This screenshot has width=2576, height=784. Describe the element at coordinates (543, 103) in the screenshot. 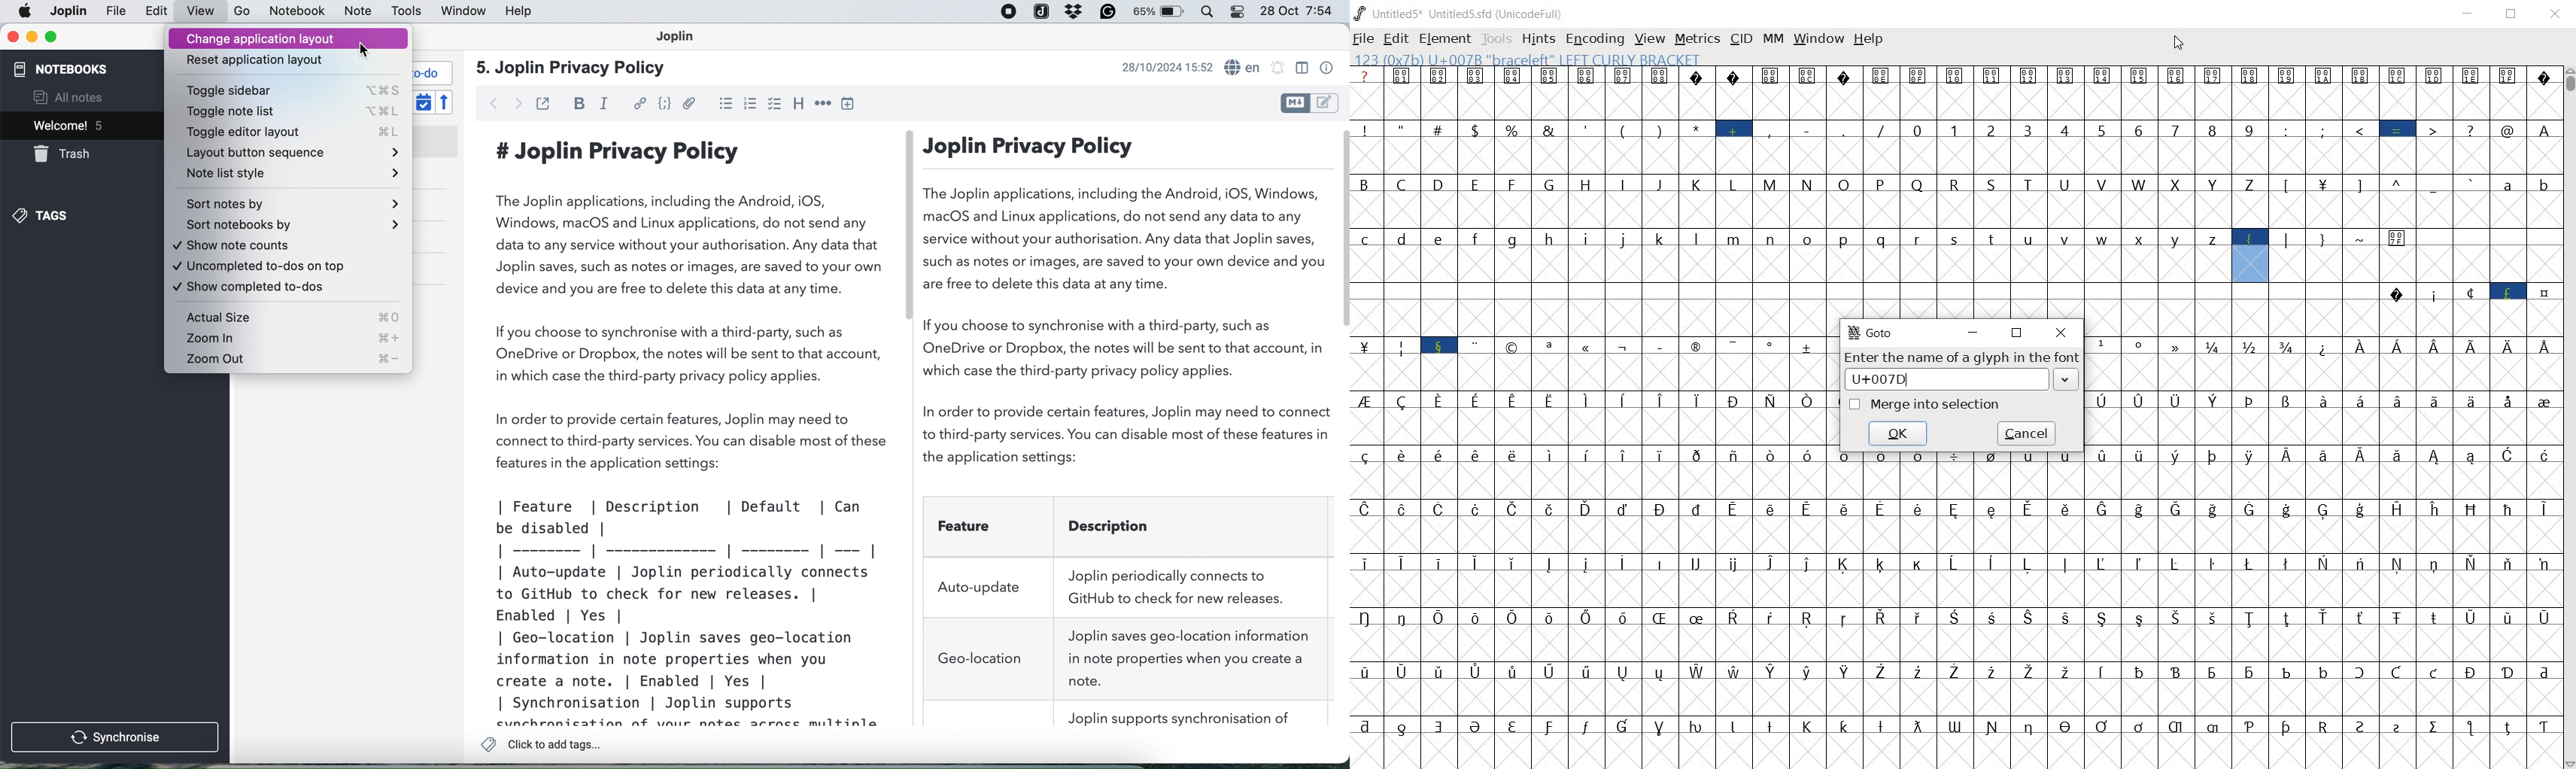

I see `toggle external editing` at that location.